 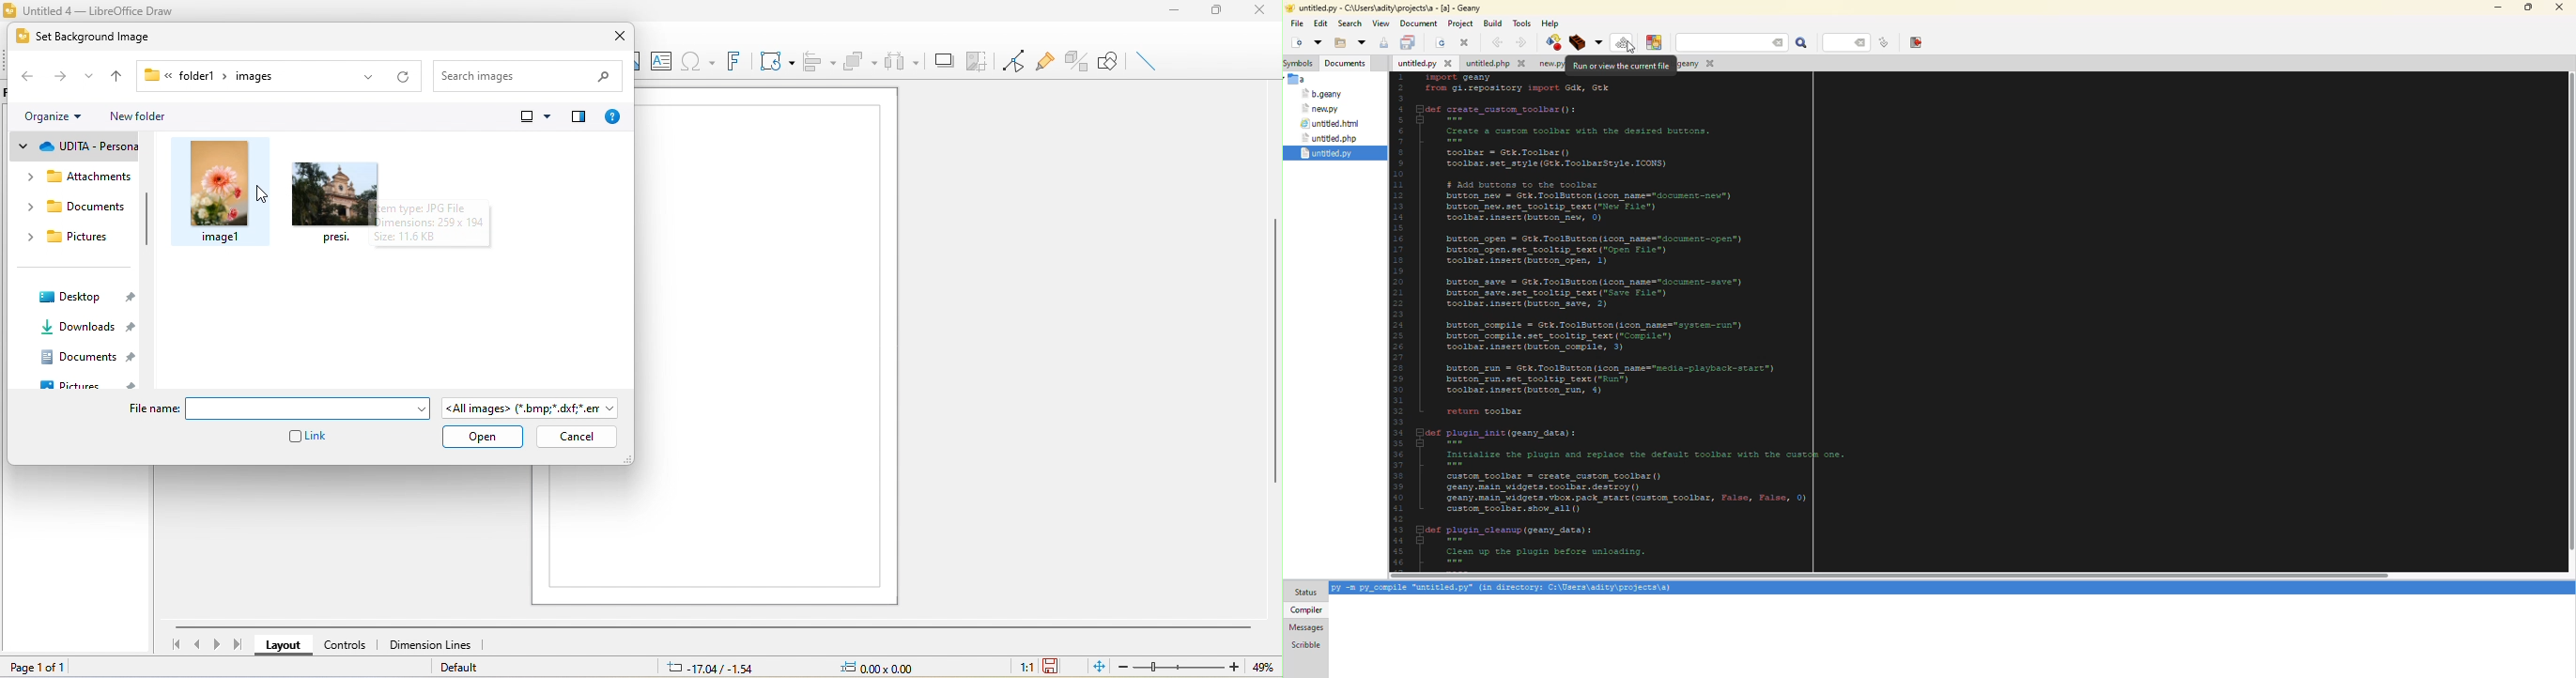 What do you see at coordinates (76, 208) in the screenshot?
I see `documents` at bounding box center [76, 208].